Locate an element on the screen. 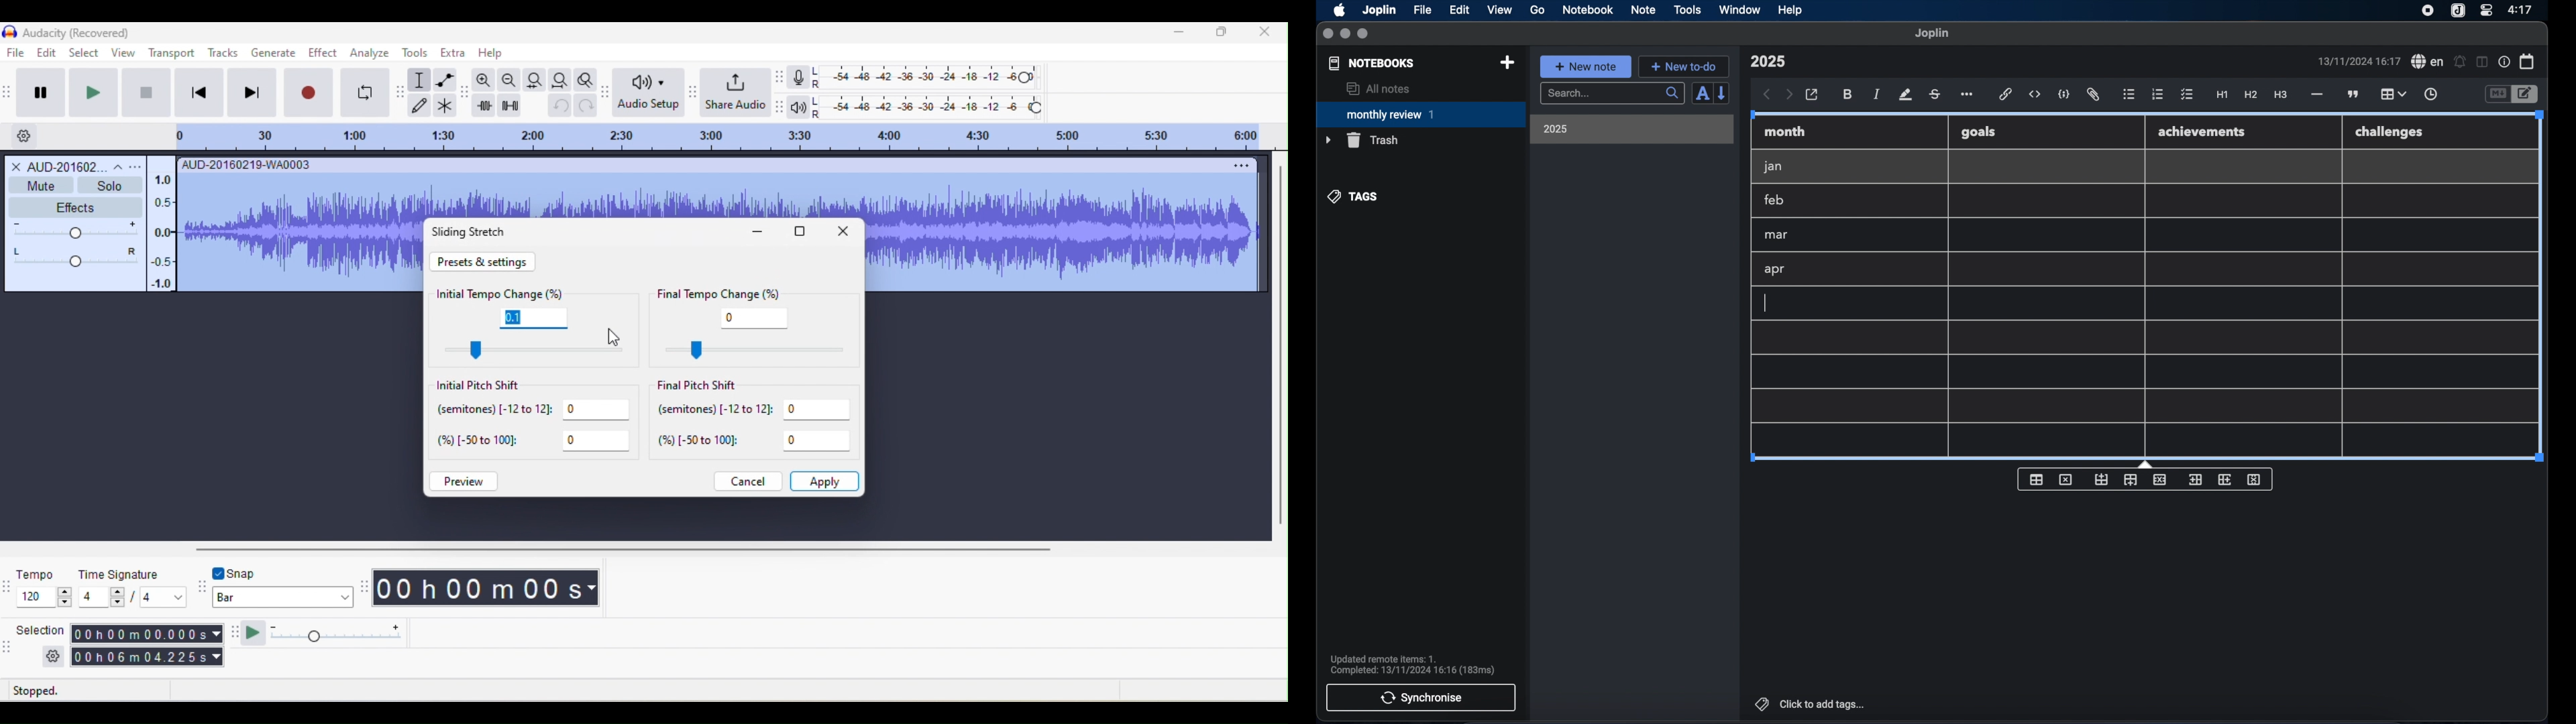 The width and height of the screenshot is (2576, 728). jan is located at coordinates (1773, 167).